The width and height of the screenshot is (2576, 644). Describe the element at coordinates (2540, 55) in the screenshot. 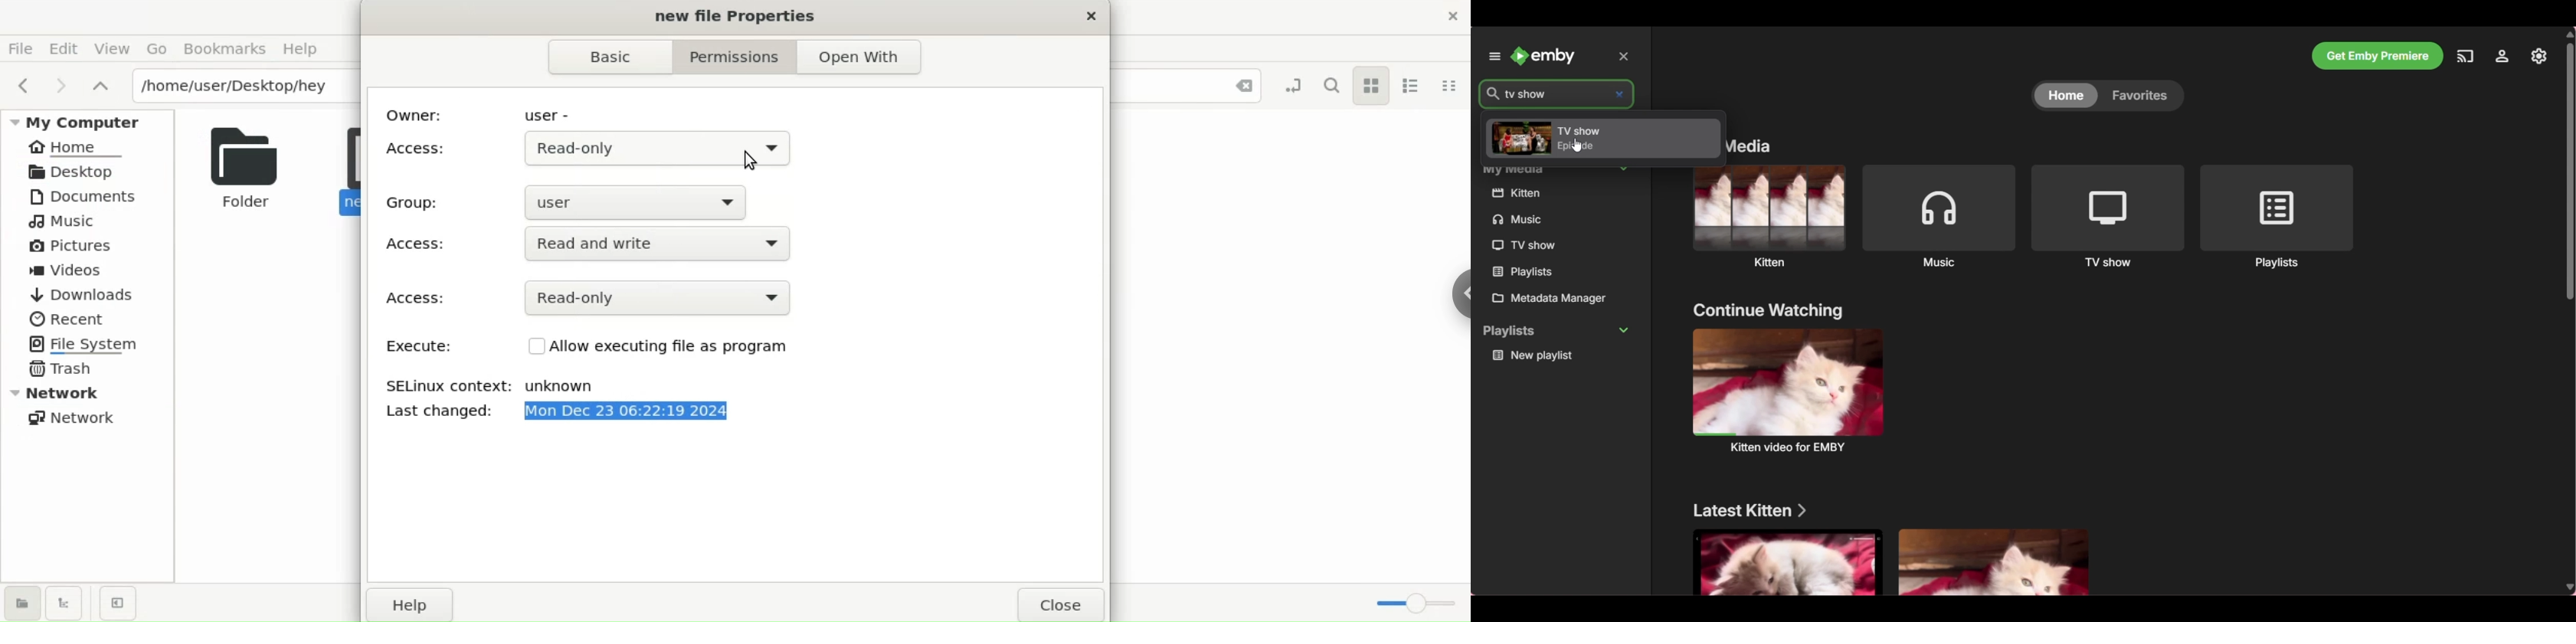

I see `Settings` at that location.